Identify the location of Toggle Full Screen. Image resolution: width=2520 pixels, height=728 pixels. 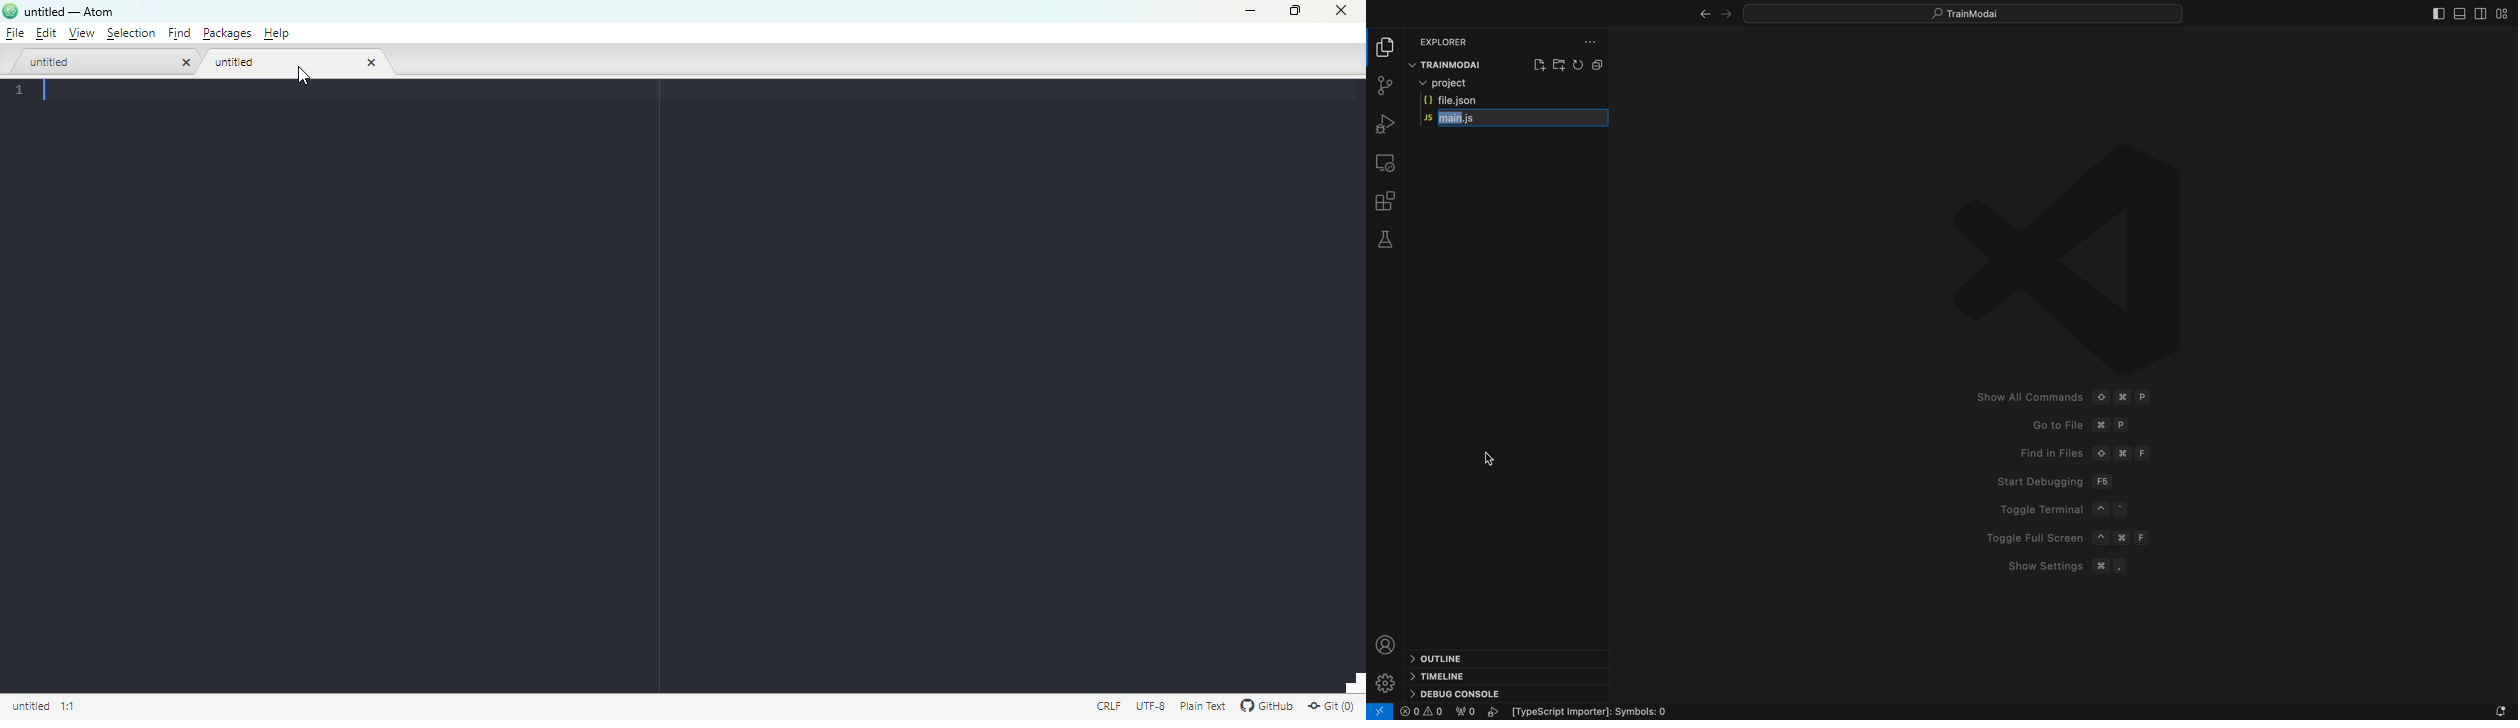
(2064, 535).